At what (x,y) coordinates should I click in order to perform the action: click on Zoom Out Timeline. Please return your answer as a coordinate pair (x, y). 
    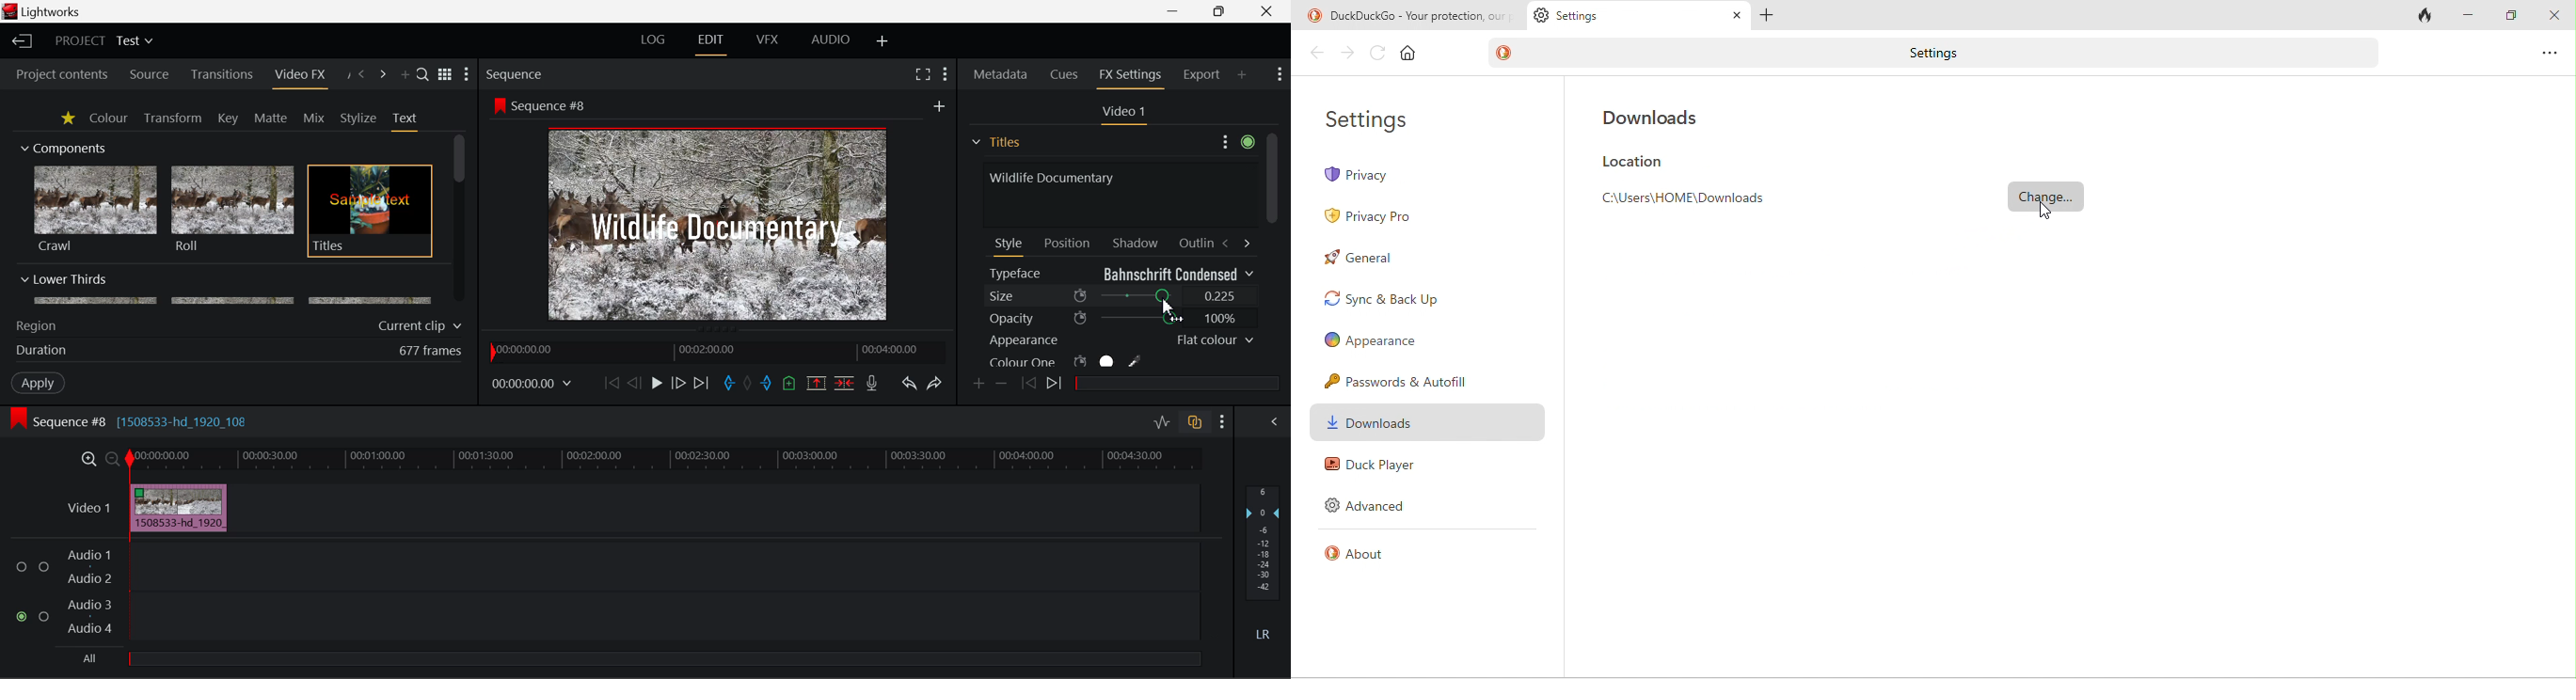
    Looking at the image, I should click on (113, 461).